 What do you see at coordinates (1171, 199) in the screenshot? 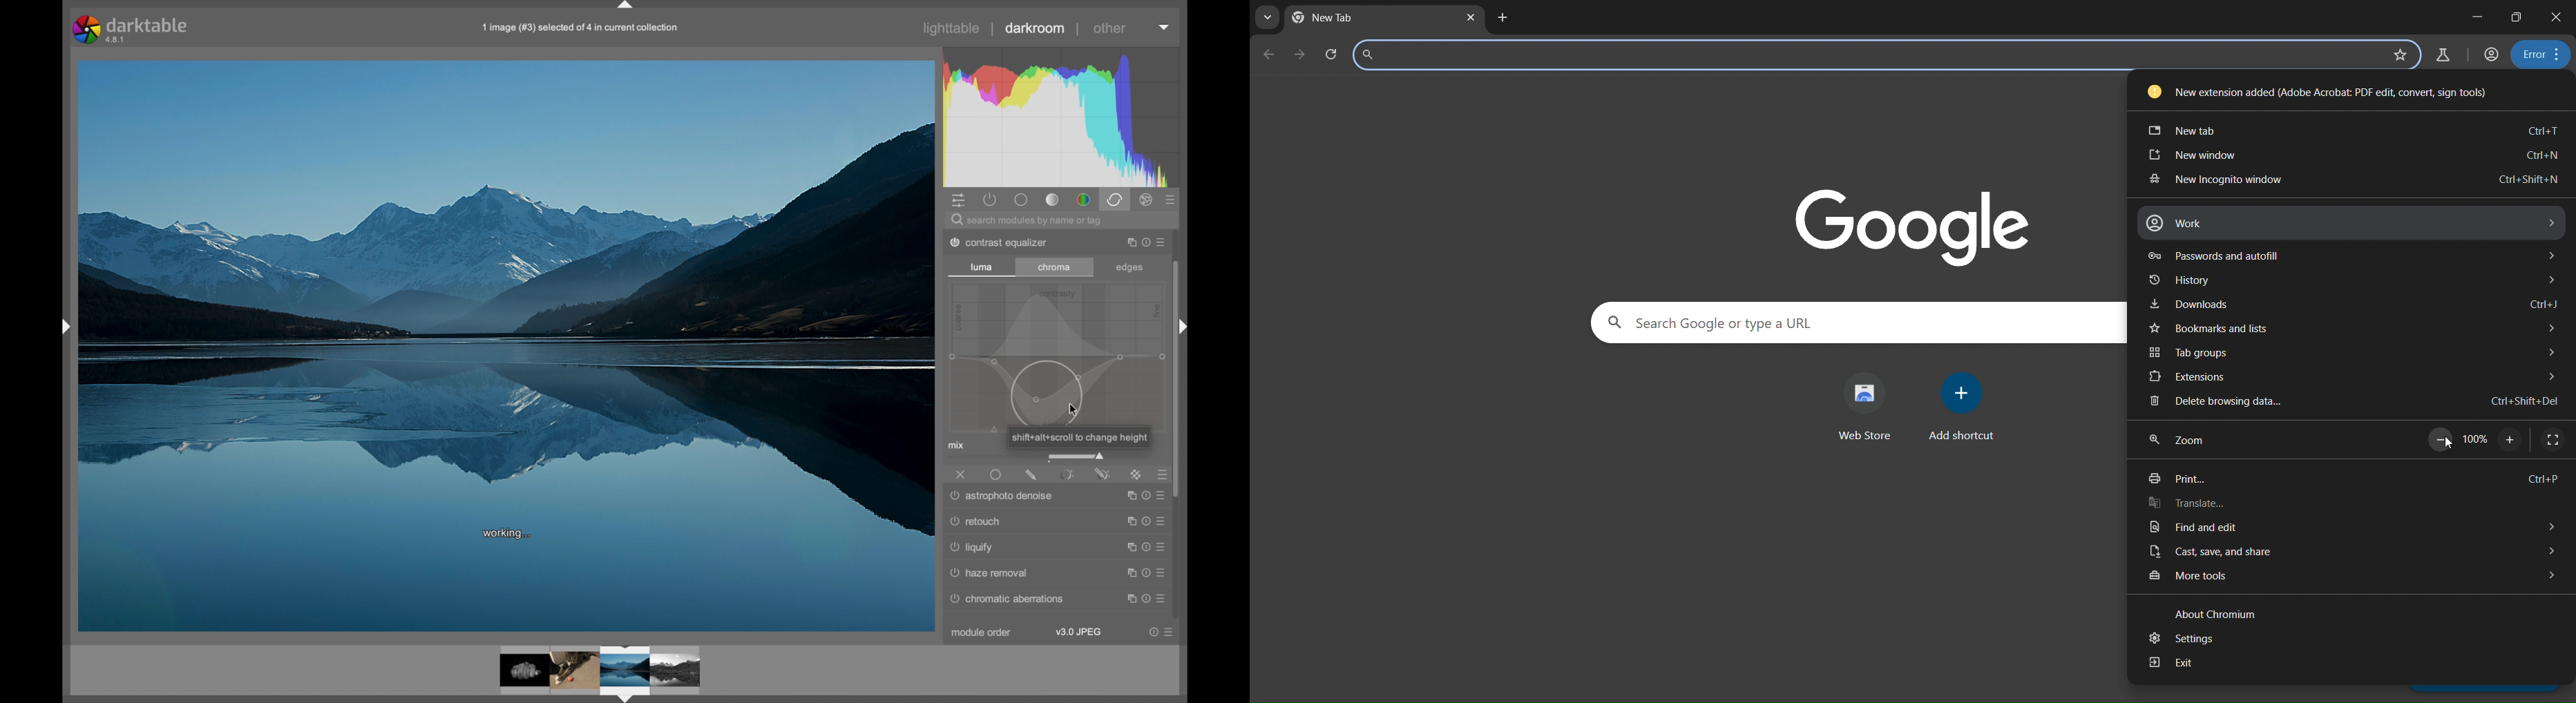
I see `presets` at bounding box center [1171, 199].